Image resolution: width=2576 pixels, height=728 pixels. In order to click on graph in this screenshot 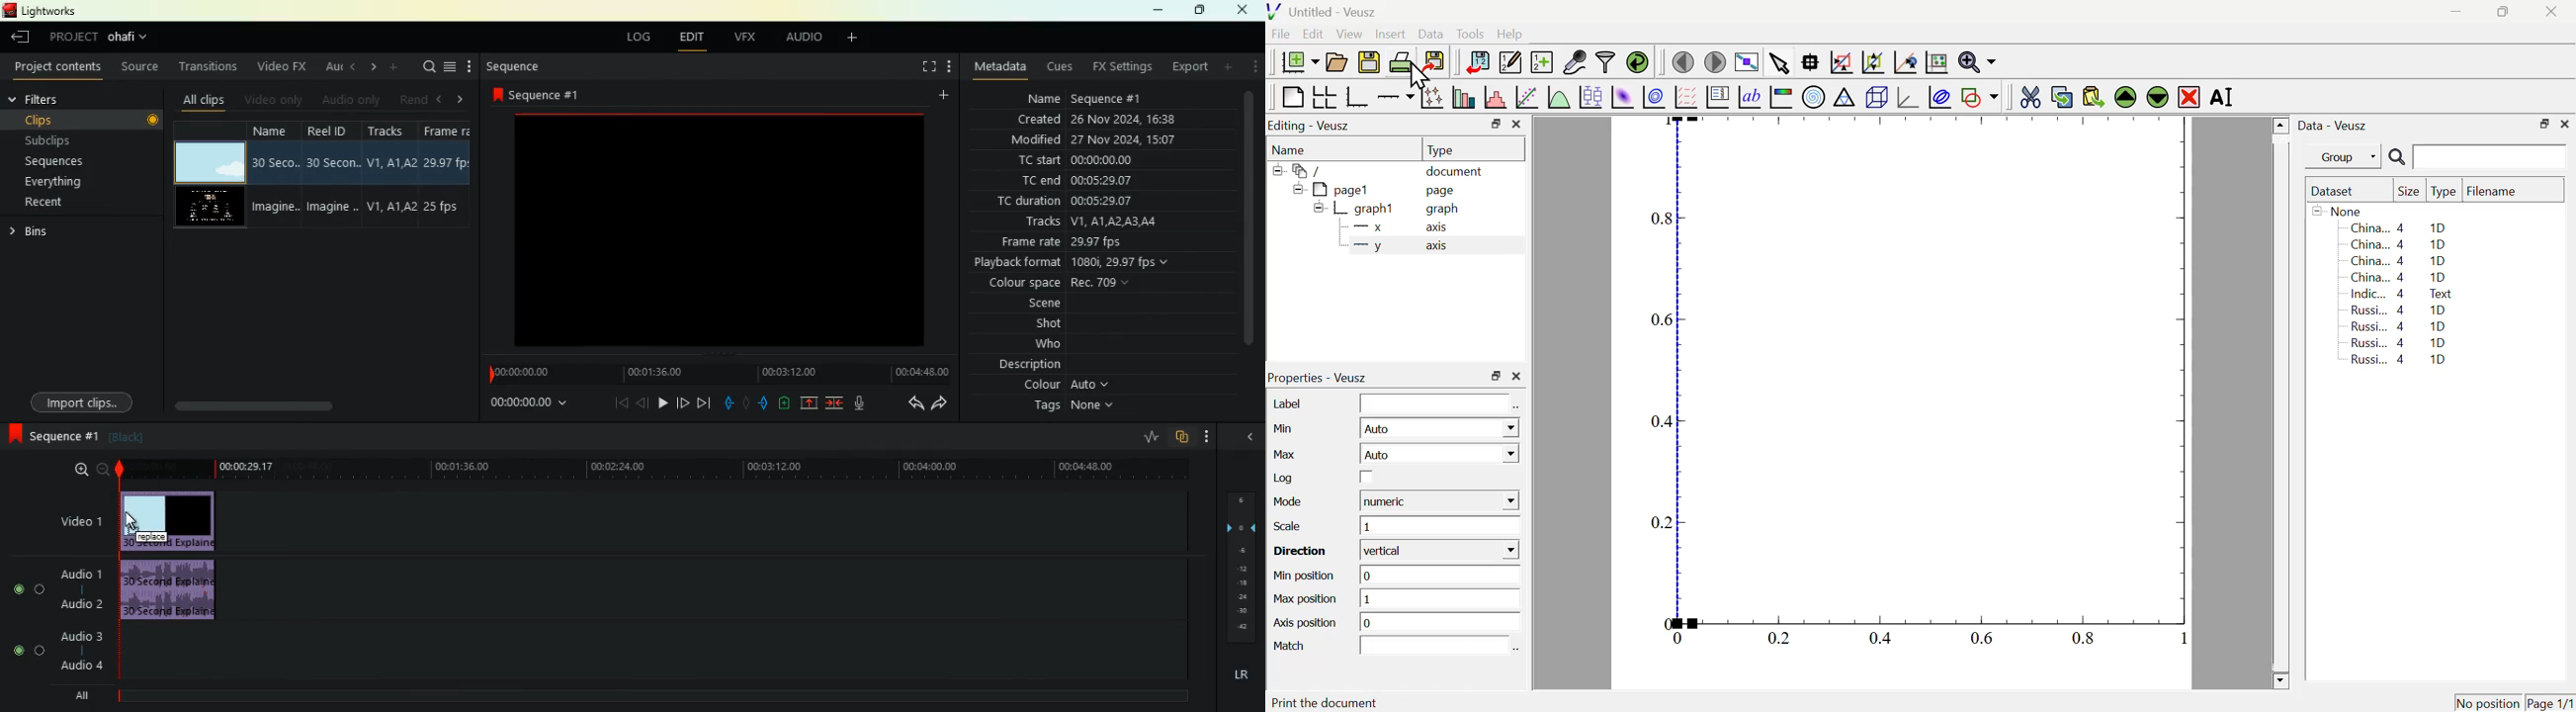, I will do `click(1444, 210)`.